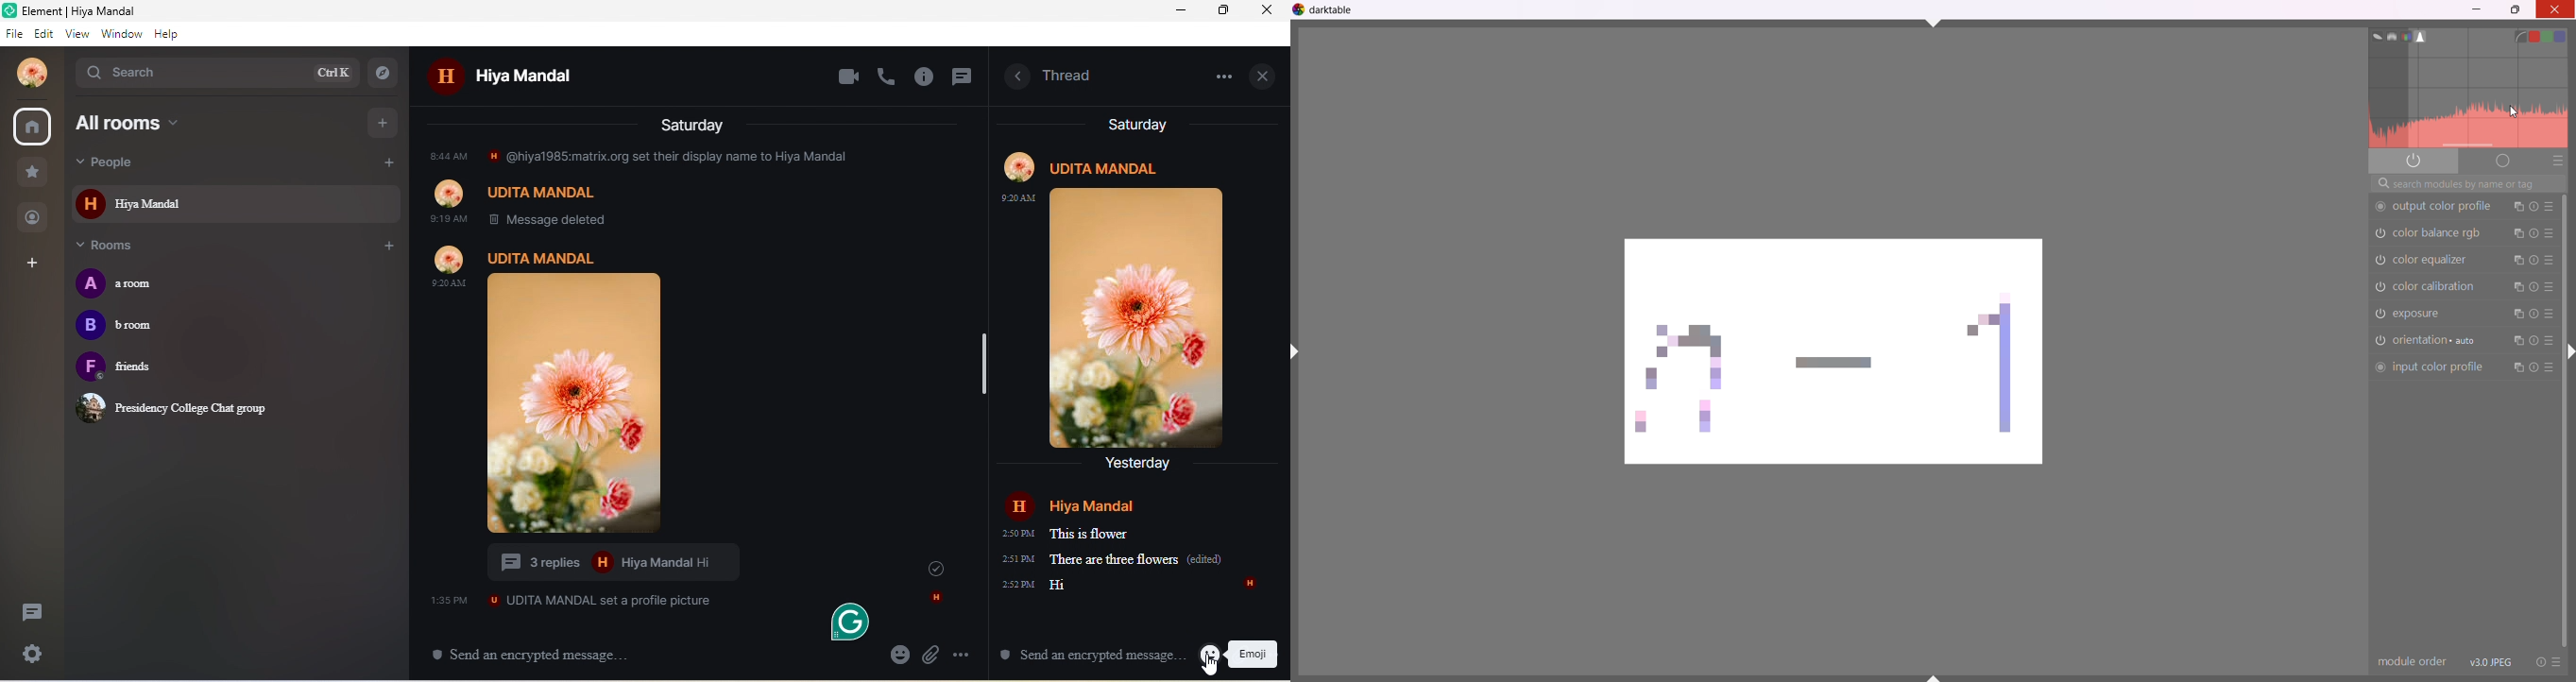  I want to click on Thread, so click(1067, 77).